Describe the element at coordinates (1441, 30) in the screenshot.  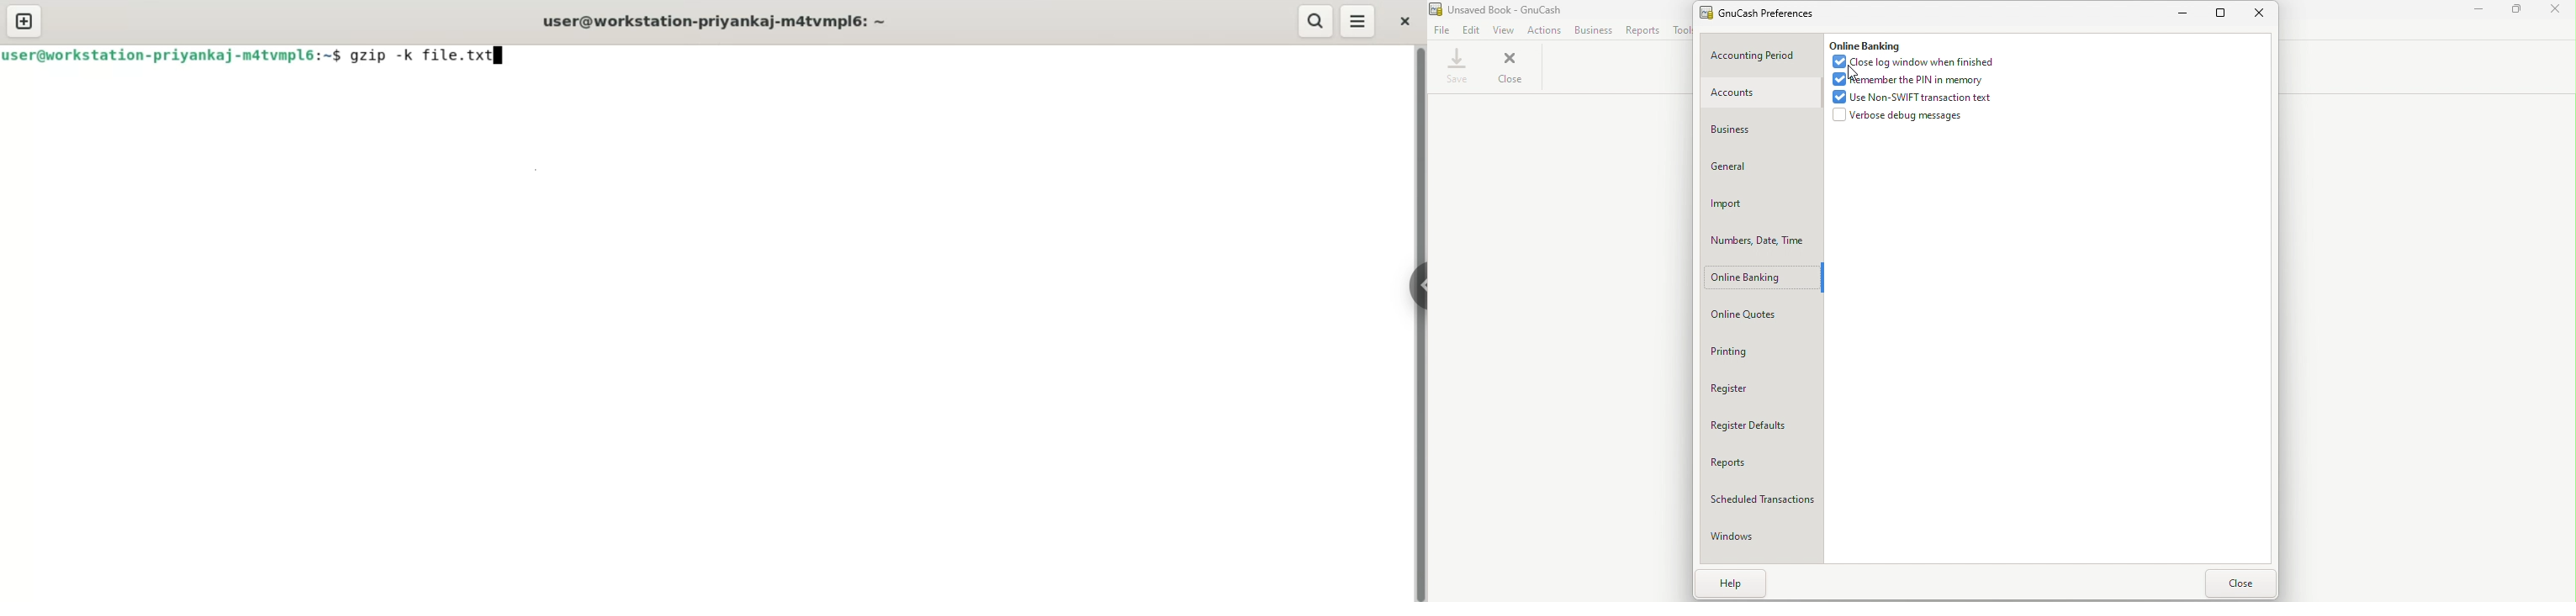
I see `File` at that location.